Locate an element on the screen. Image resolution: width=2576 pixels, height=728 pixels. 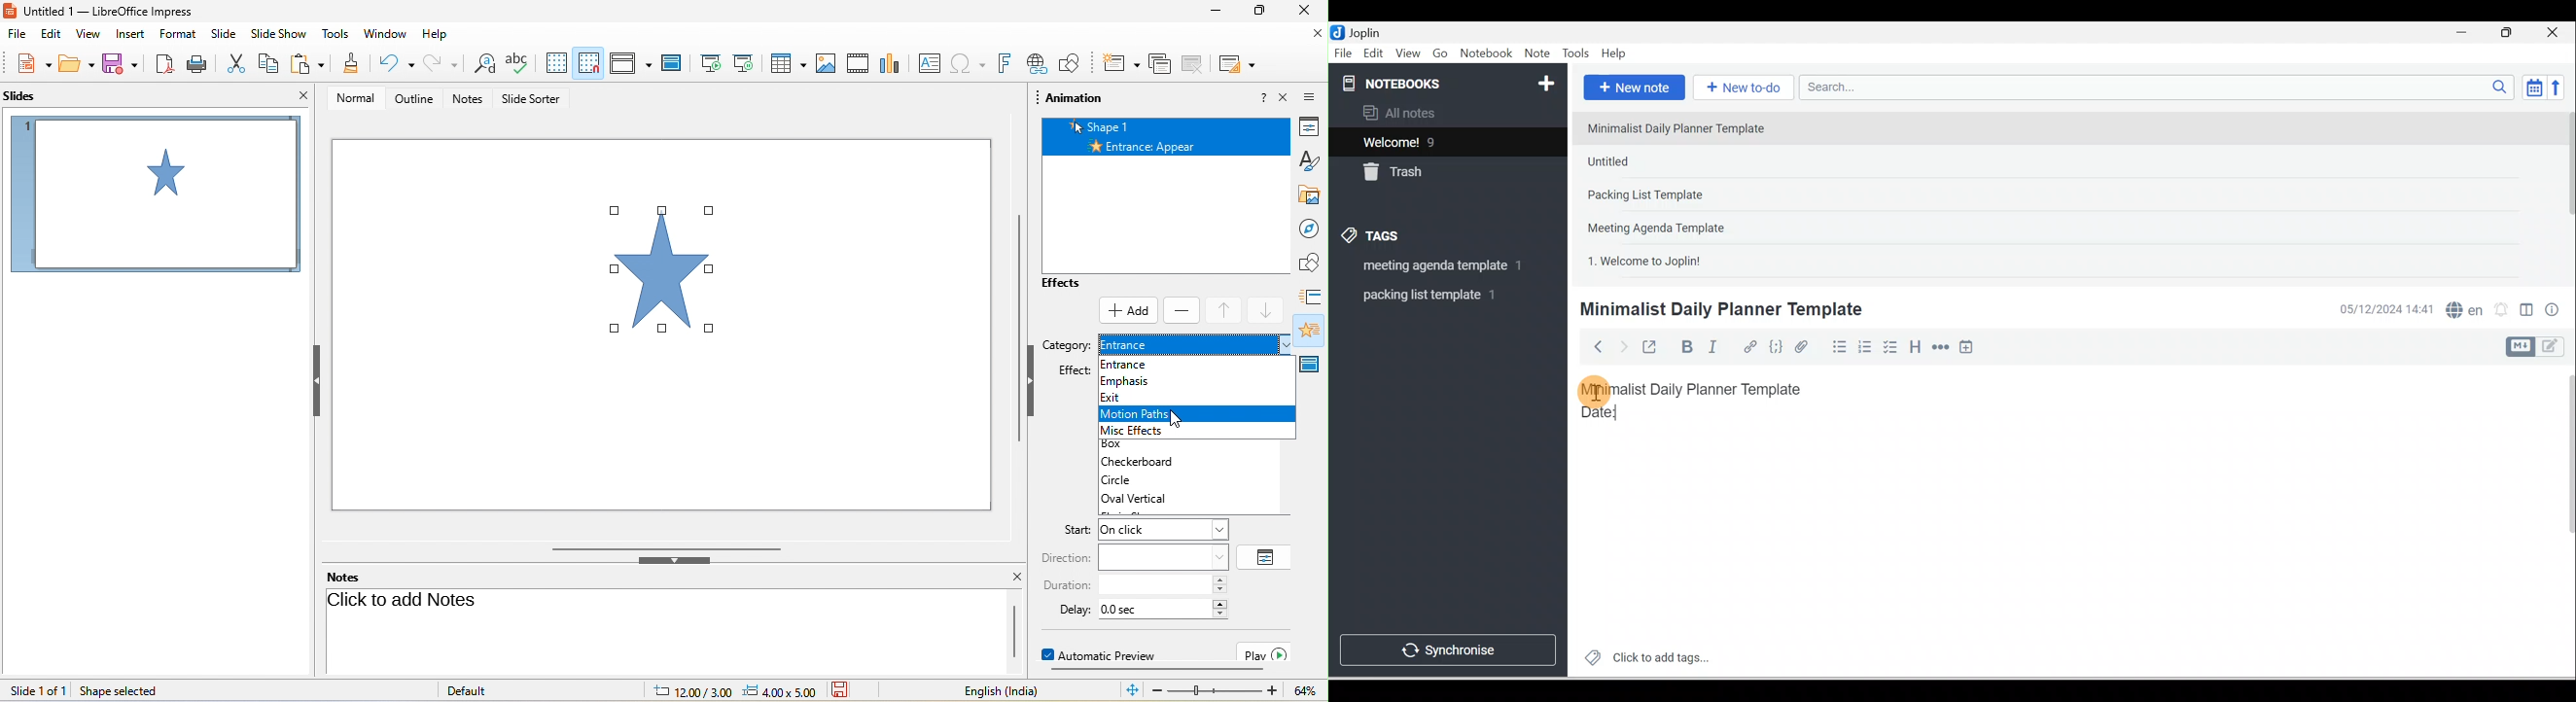
minimize is located at coordinates (1218, 10).